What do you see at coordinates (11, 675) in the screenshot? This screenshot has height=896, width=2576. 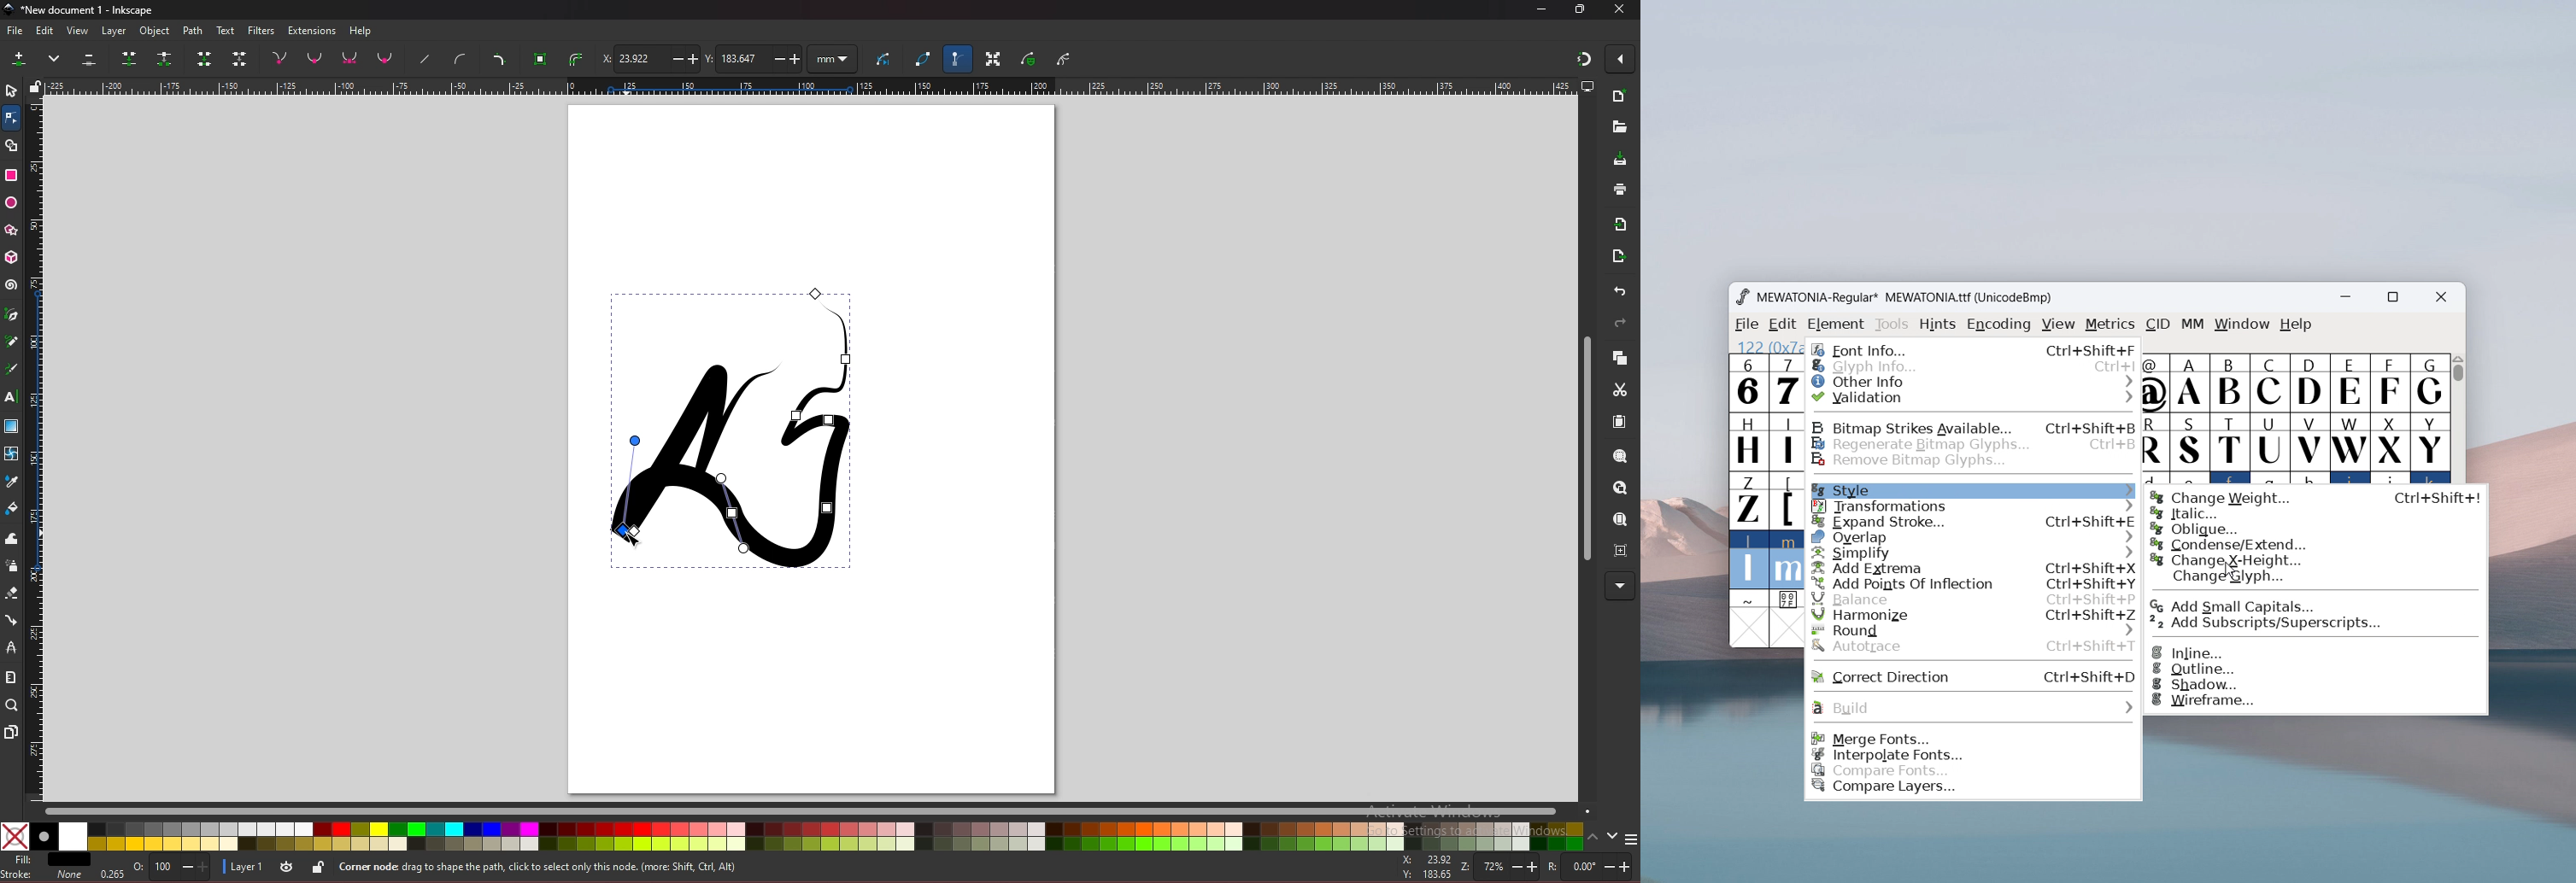 I see `measure` at bounding box center [11, 675].